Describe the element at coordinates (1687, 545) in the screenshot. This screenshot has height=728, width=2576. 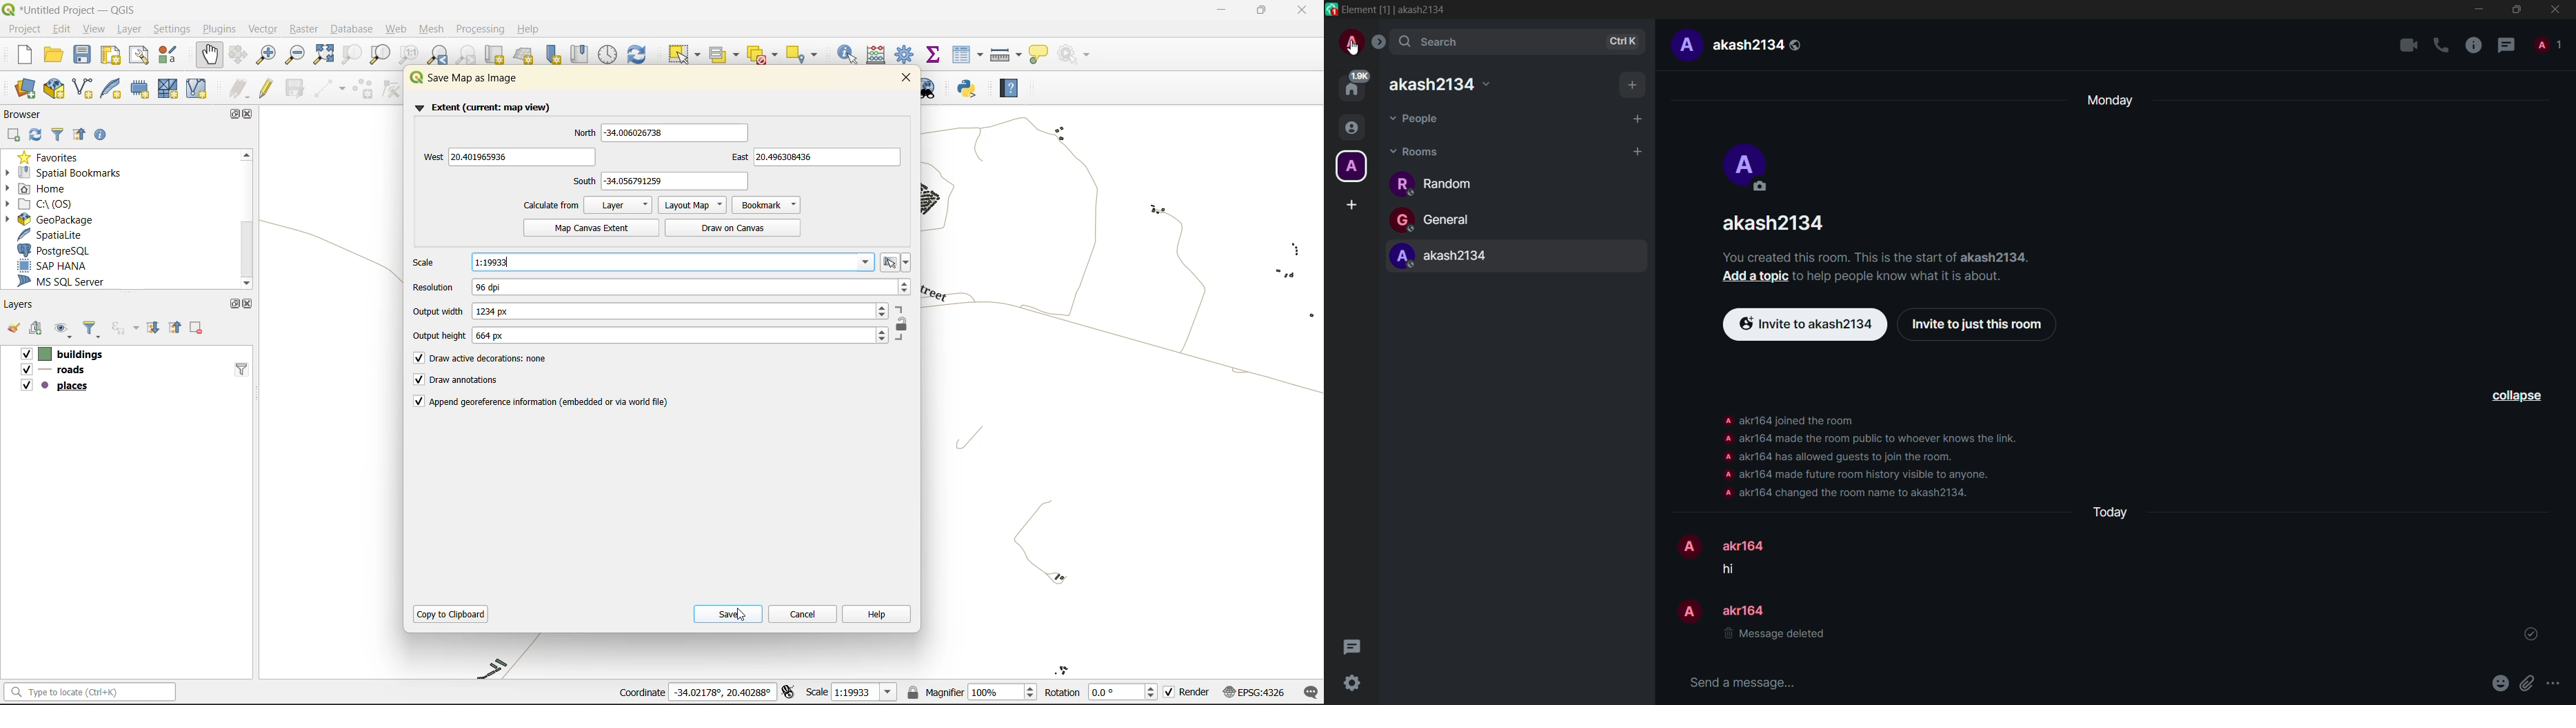
I see `profile` at that location.